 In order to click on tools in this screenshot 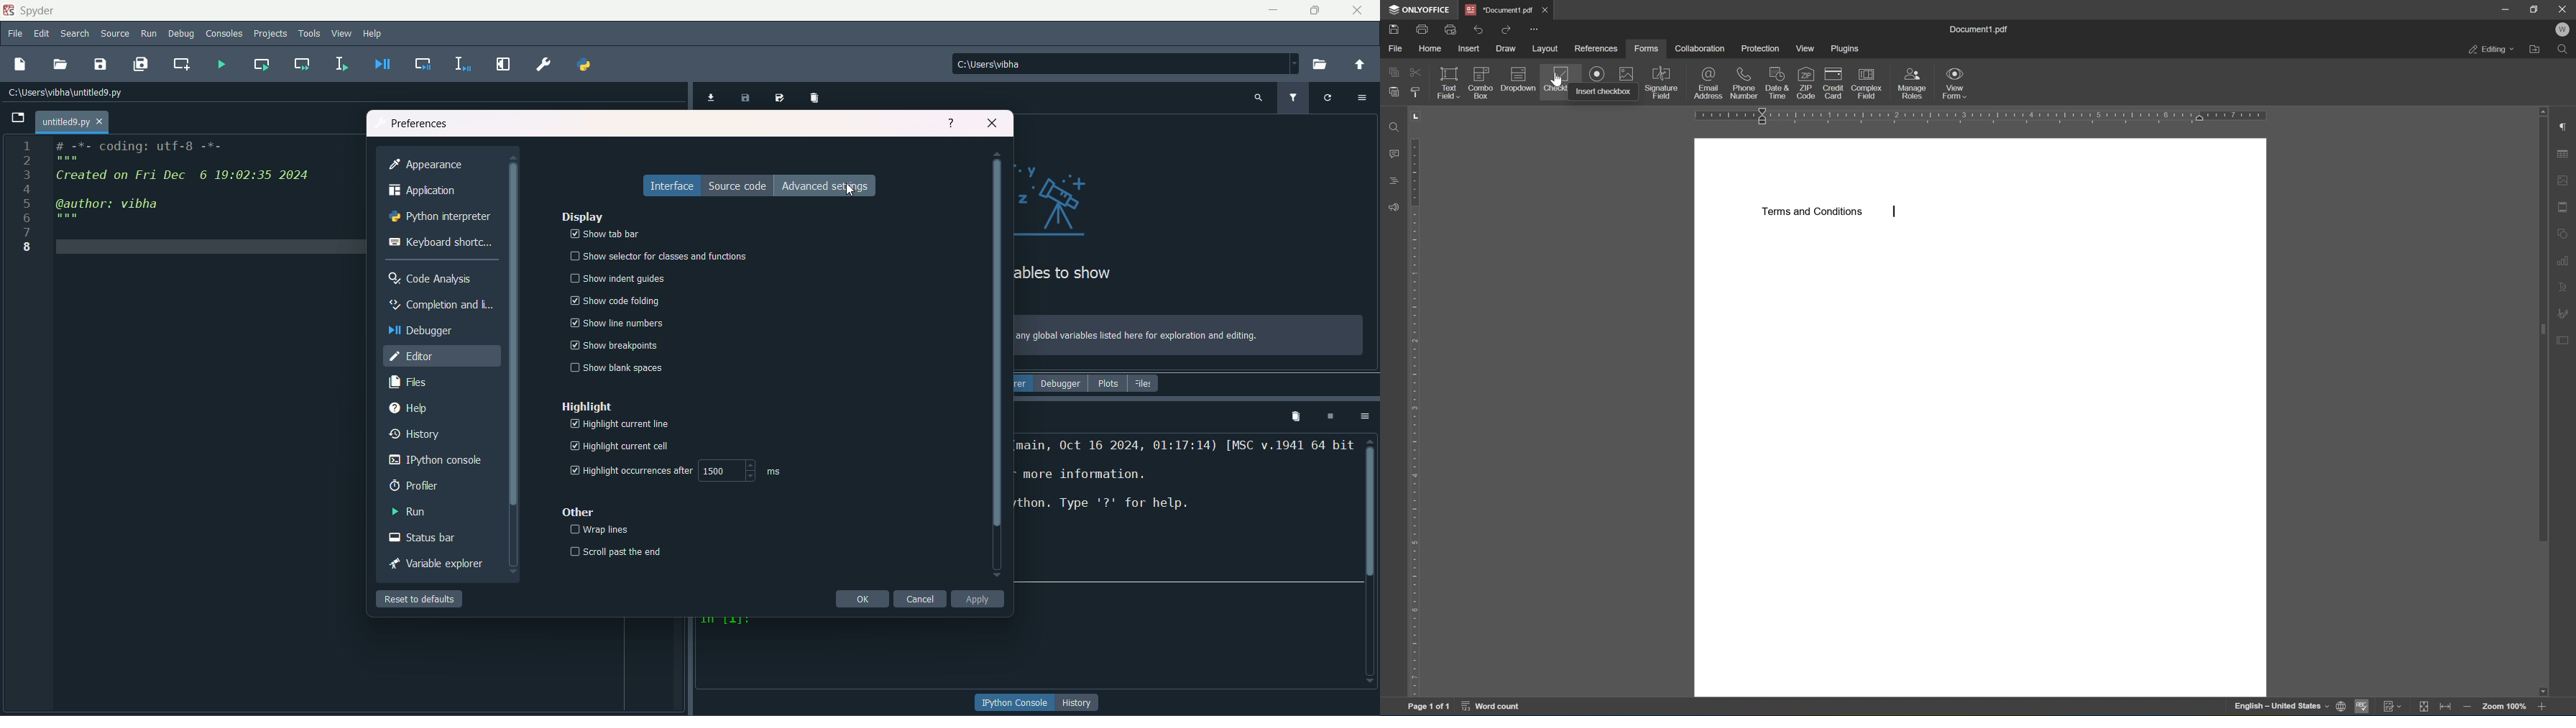, I will do `click(313, 35)`.